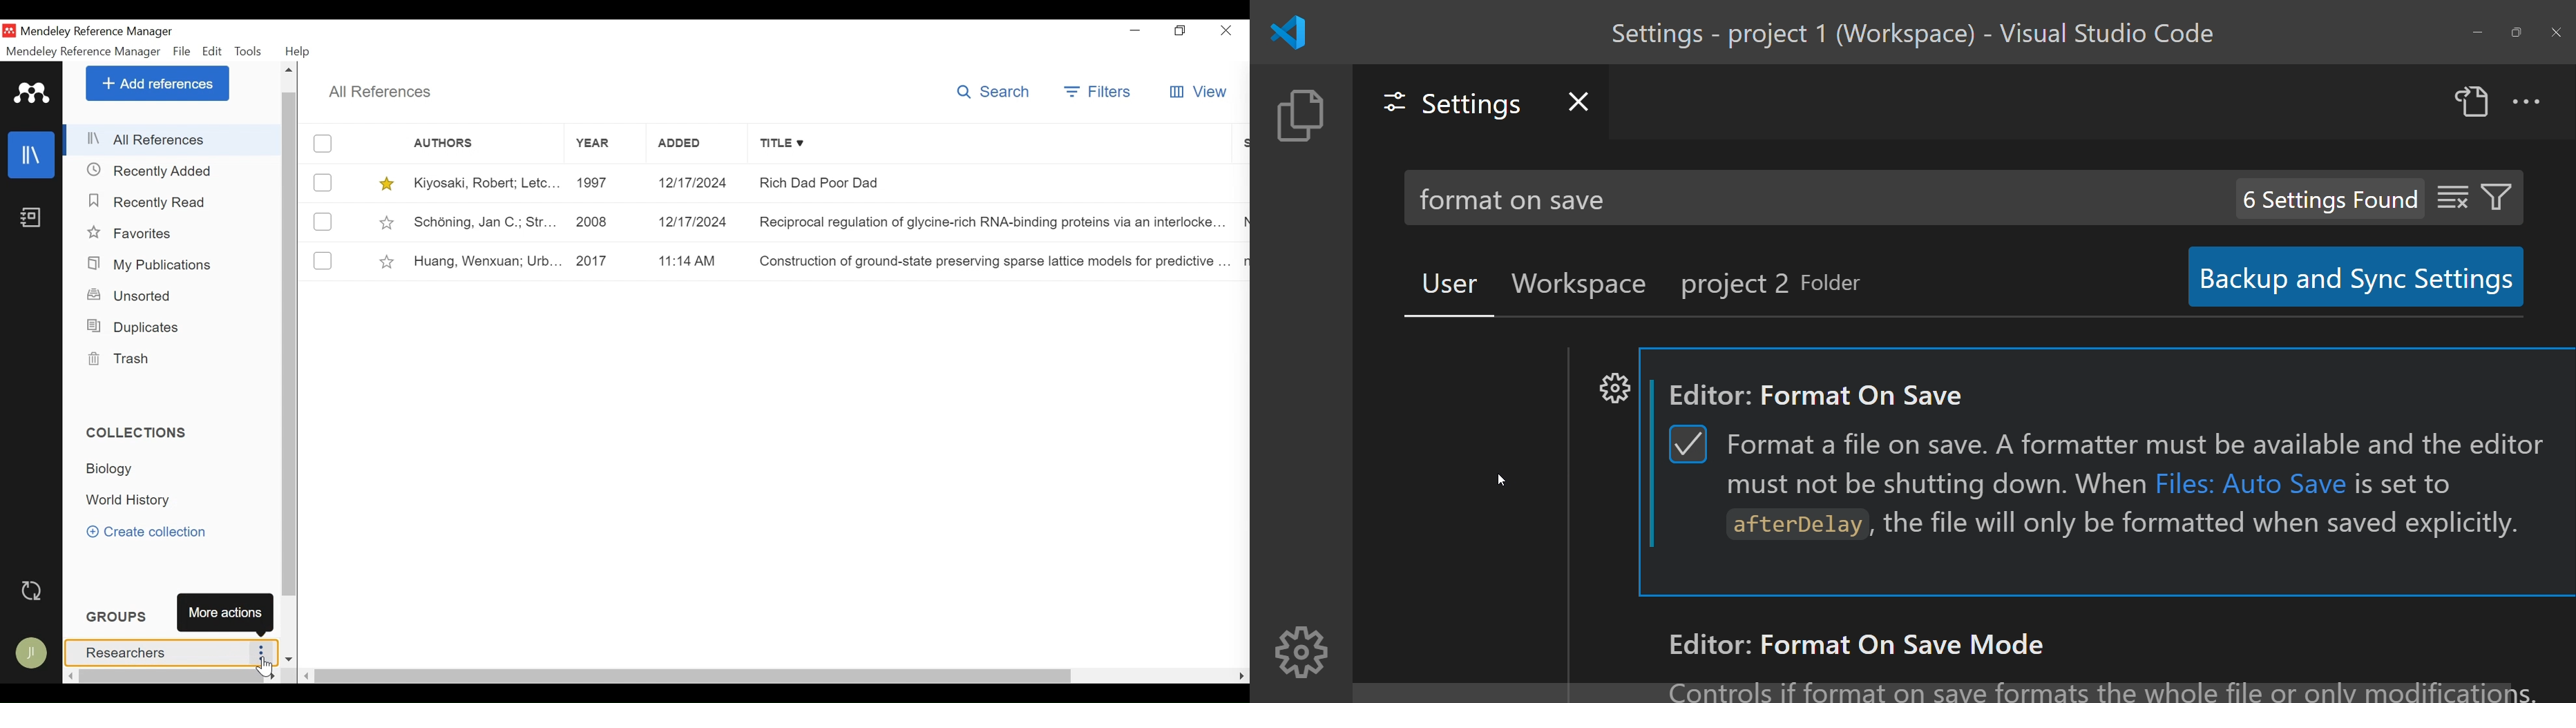 The width and height of the screenshot is (2576, 728). What do you see at coordinates (1860, 645) in the screenshot?
I see `Editor: format on save mode` at bounding box center [1860, 645].